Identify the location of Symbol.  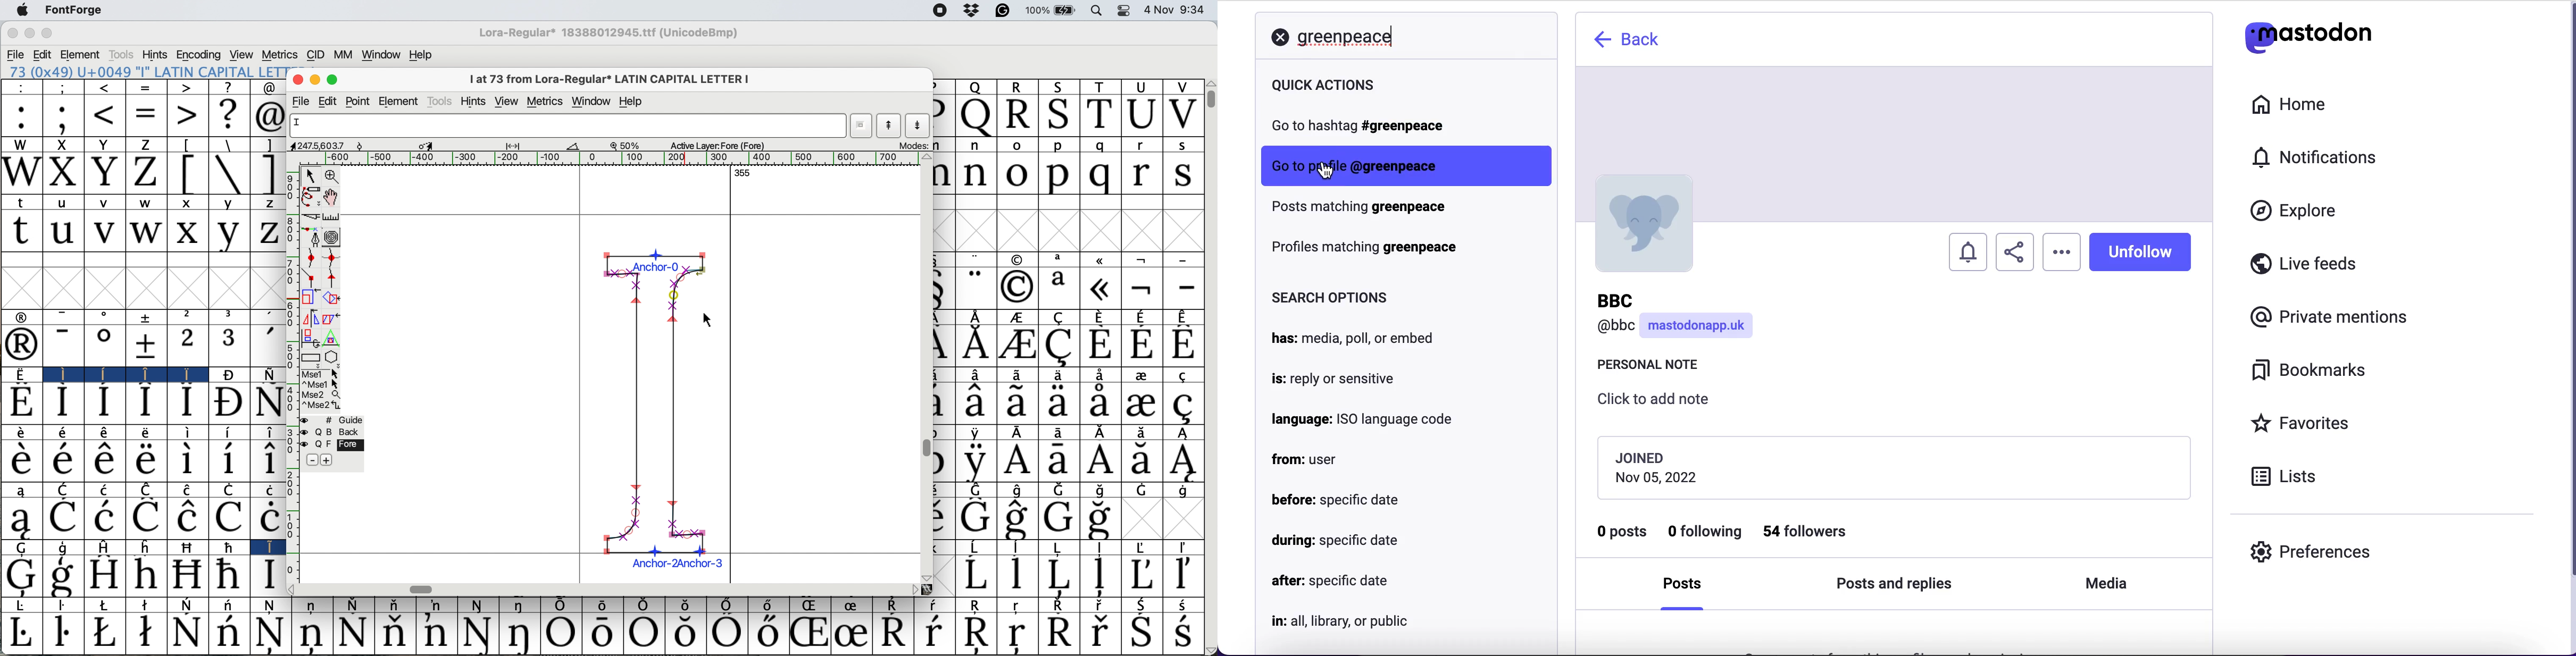
(22, 345).